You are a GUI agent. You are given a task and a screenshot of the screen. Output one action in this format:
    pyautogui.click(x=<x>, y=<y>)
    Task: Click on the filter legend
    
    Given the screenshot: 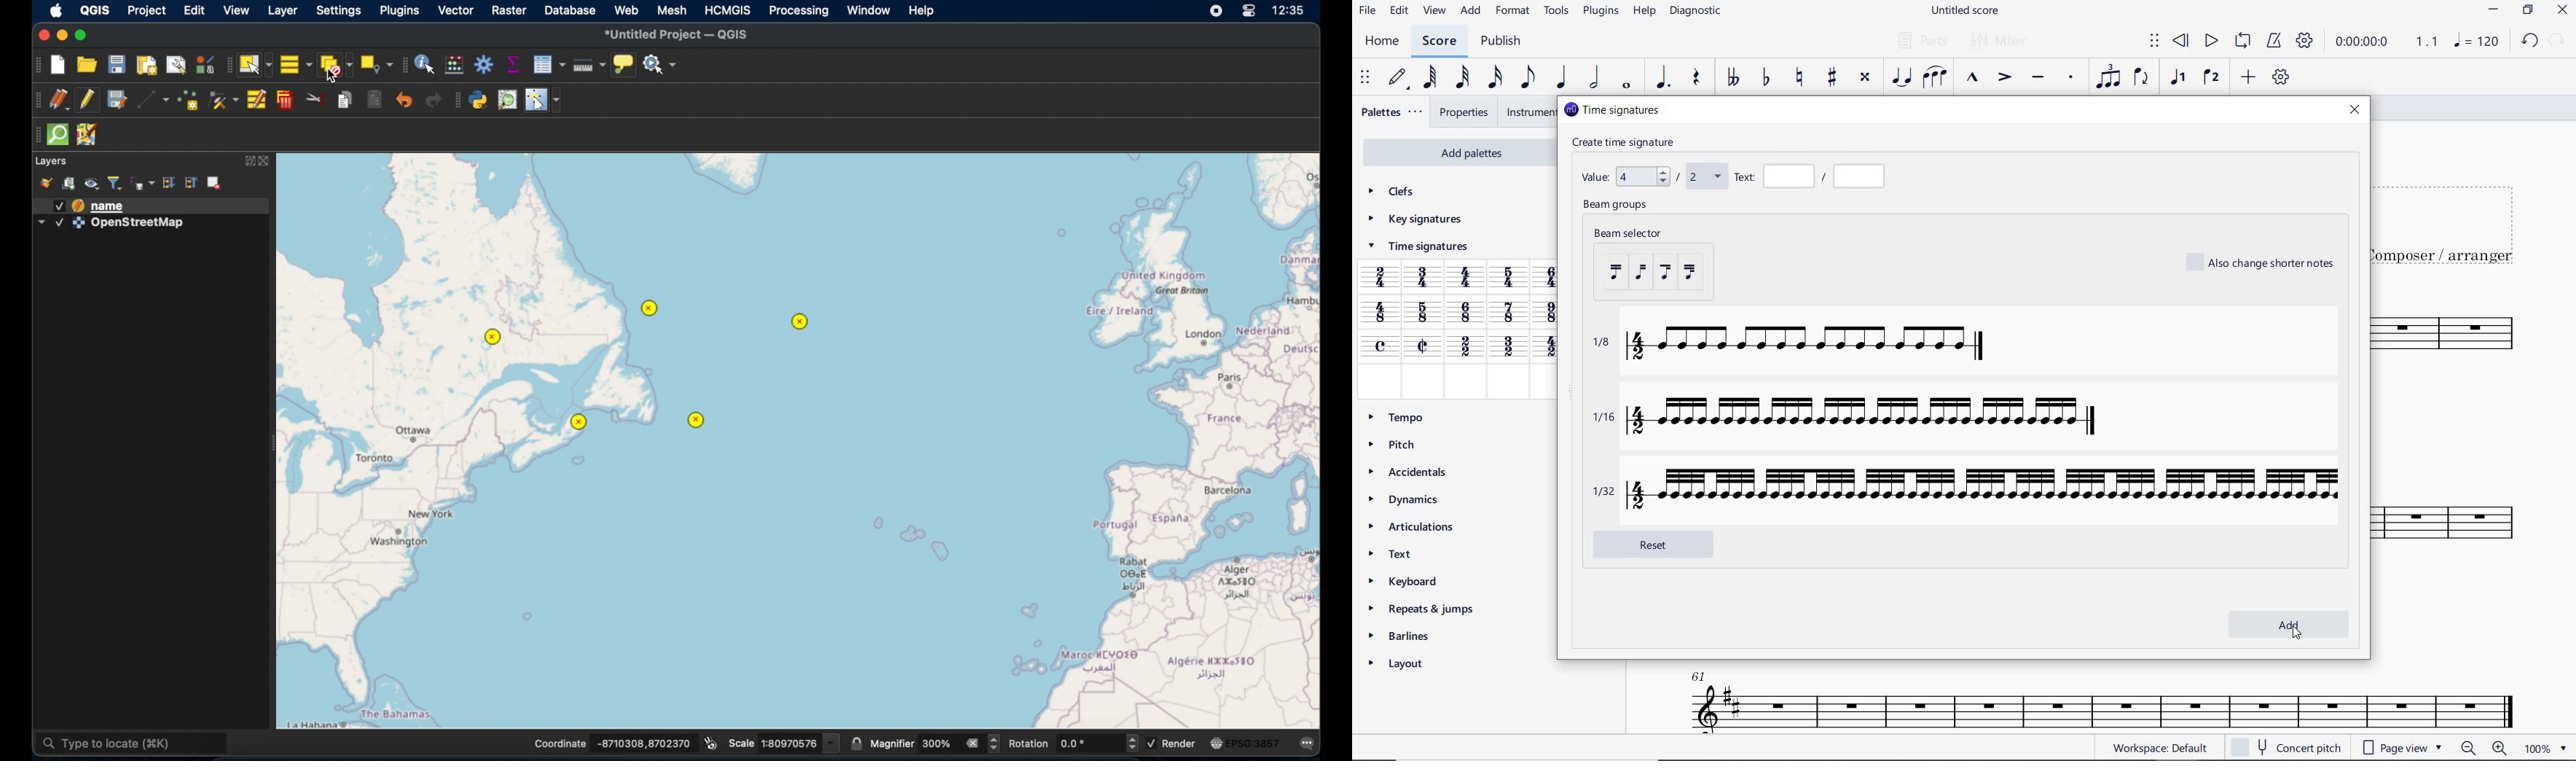 What is the action you would take?
    pyautogui.click(x=115, y=183)
    